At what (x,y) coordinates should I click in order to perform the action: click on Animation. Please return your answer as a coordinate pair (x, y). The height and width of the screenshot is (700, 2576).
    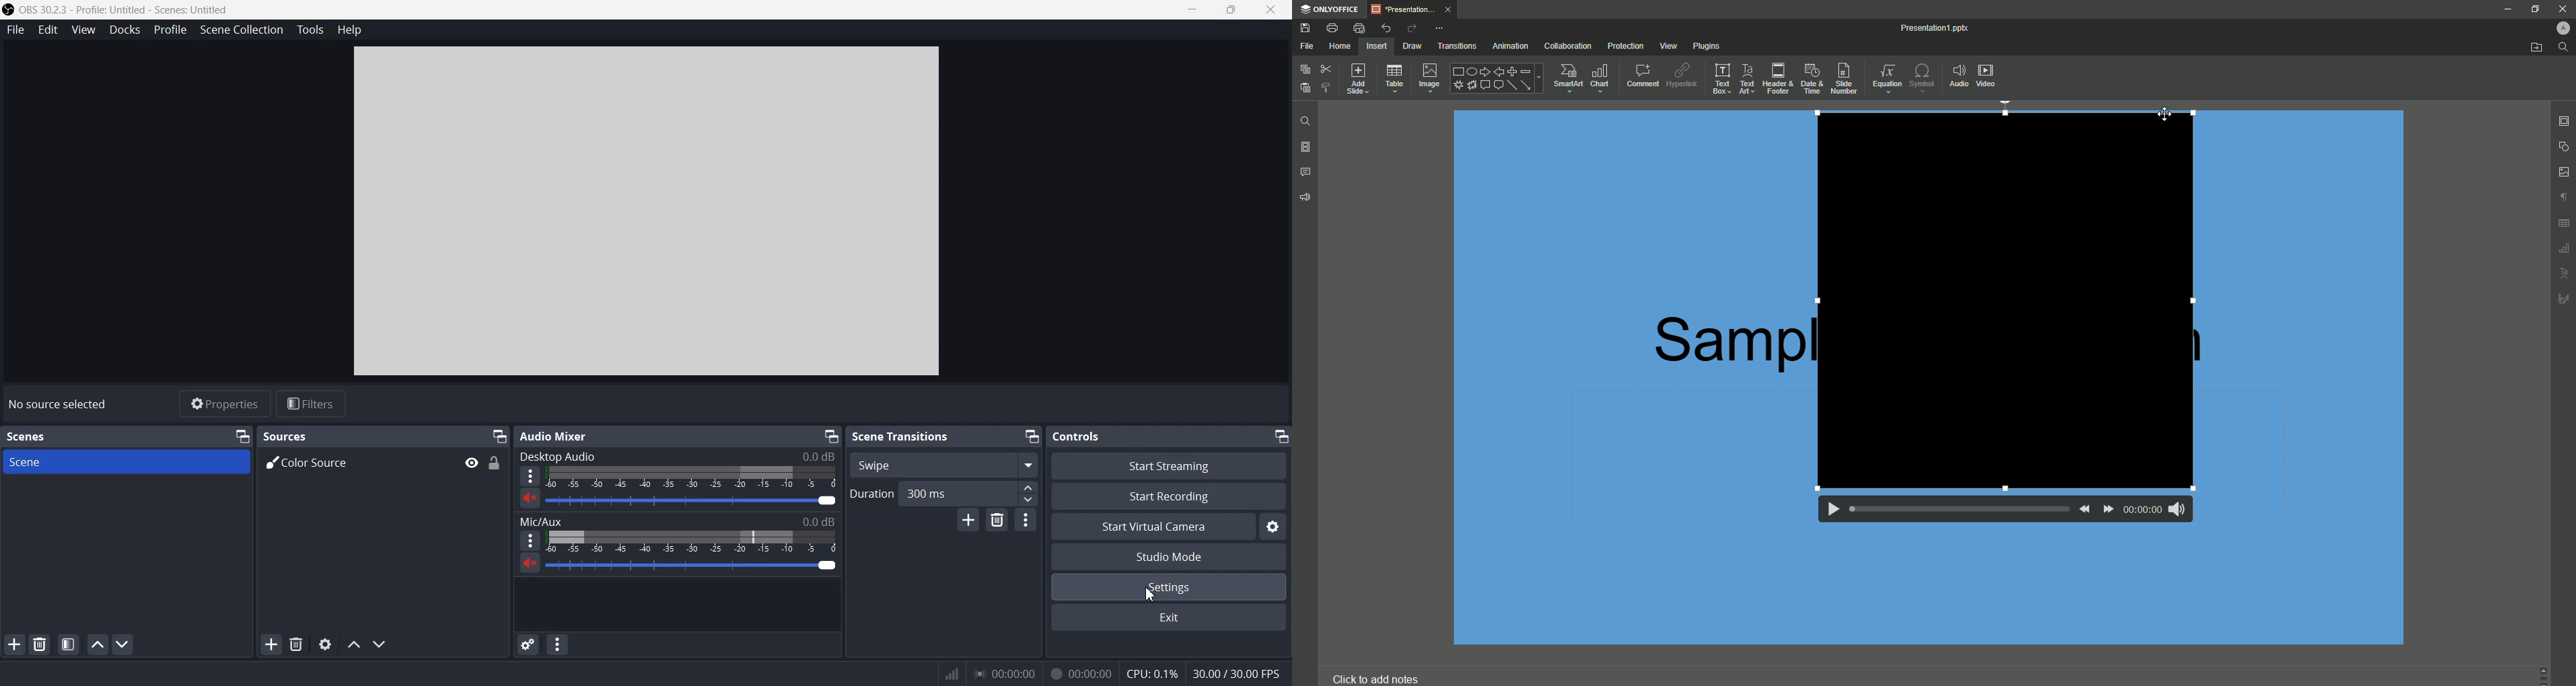
    Looking at the image, I should click on (1509, 47).